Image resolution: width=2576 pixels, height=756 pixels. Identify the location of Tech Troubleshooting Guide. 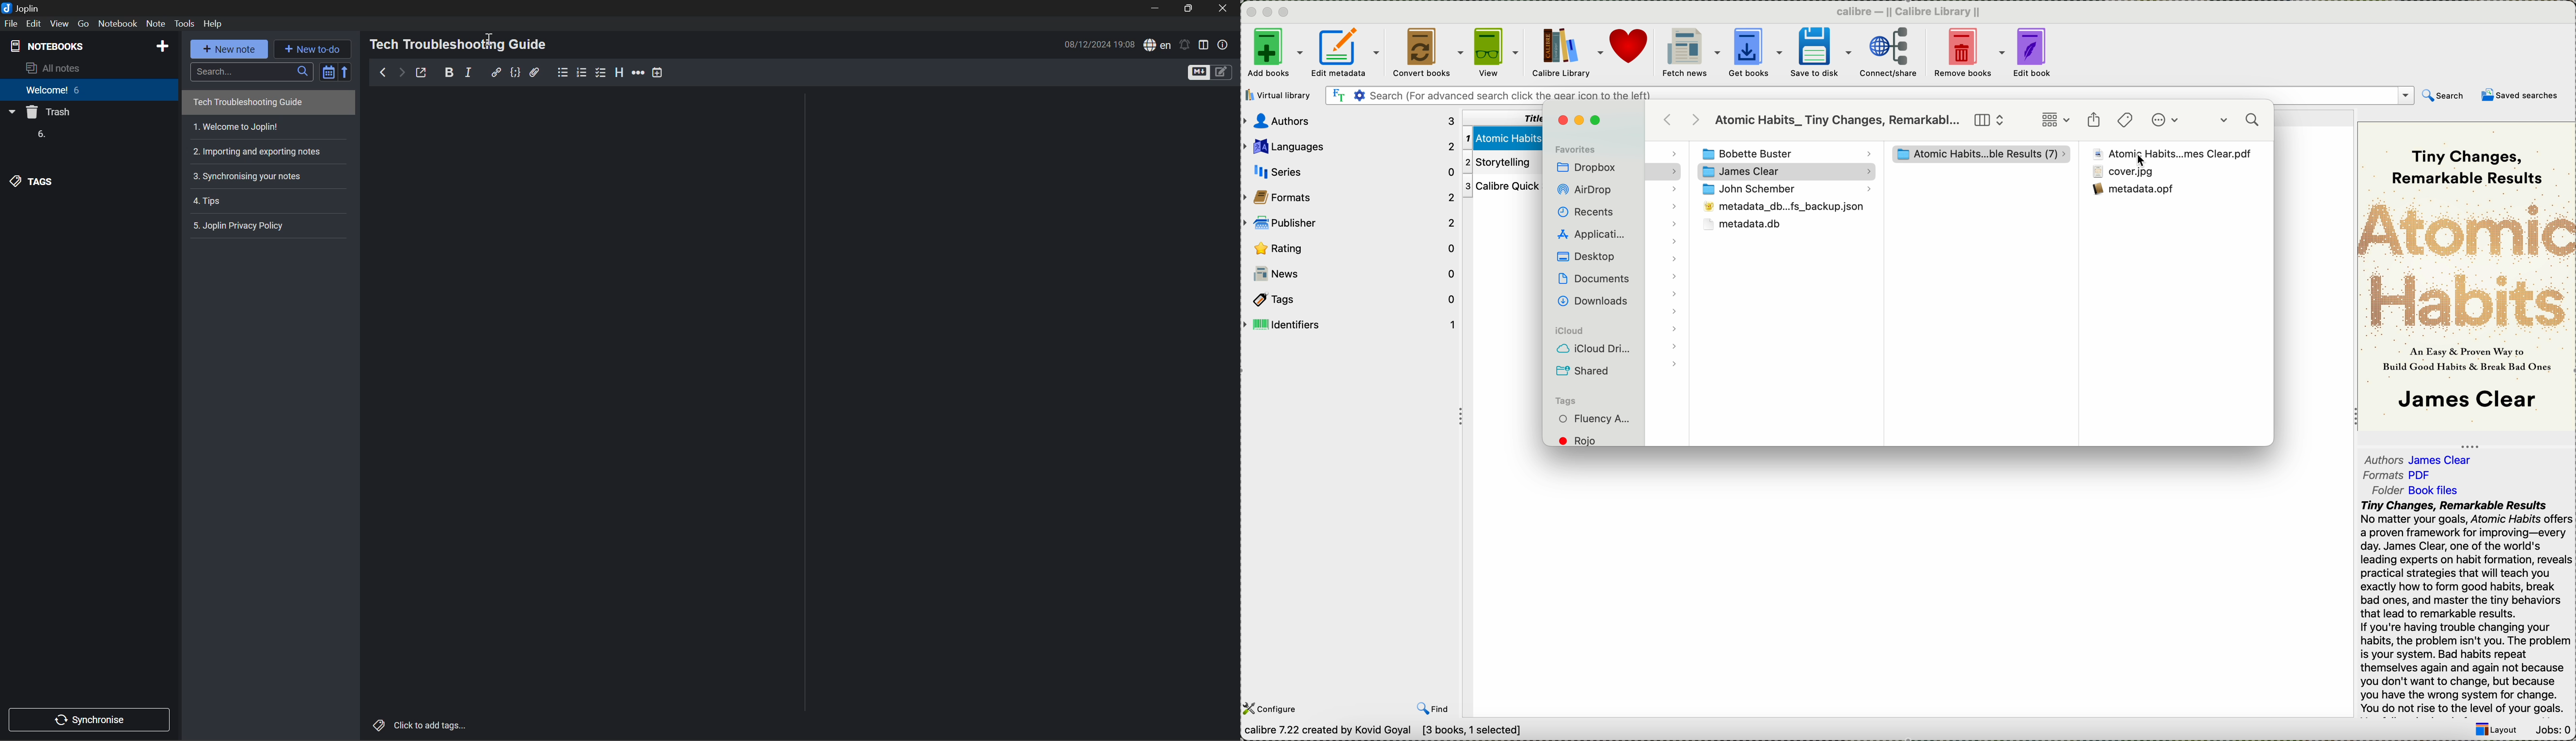
(248, 103).